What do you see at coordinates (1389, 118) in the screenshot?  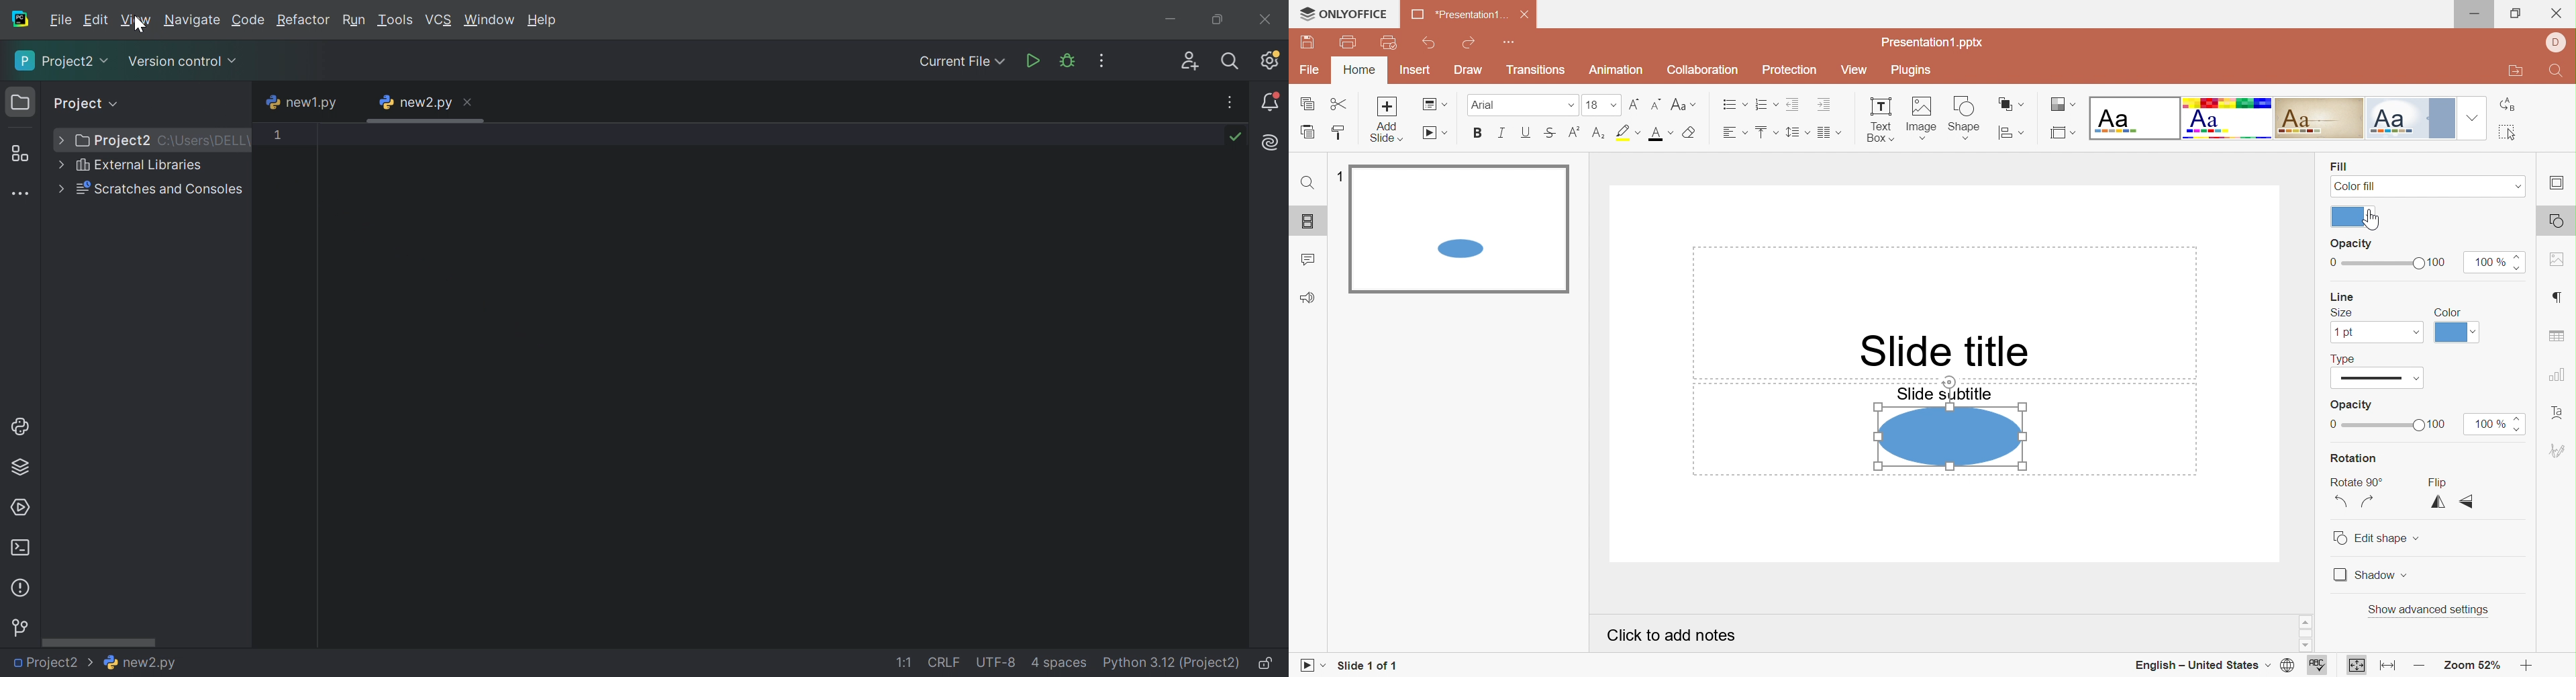 I see `Add Slide` at bounding box center [1389, 118].